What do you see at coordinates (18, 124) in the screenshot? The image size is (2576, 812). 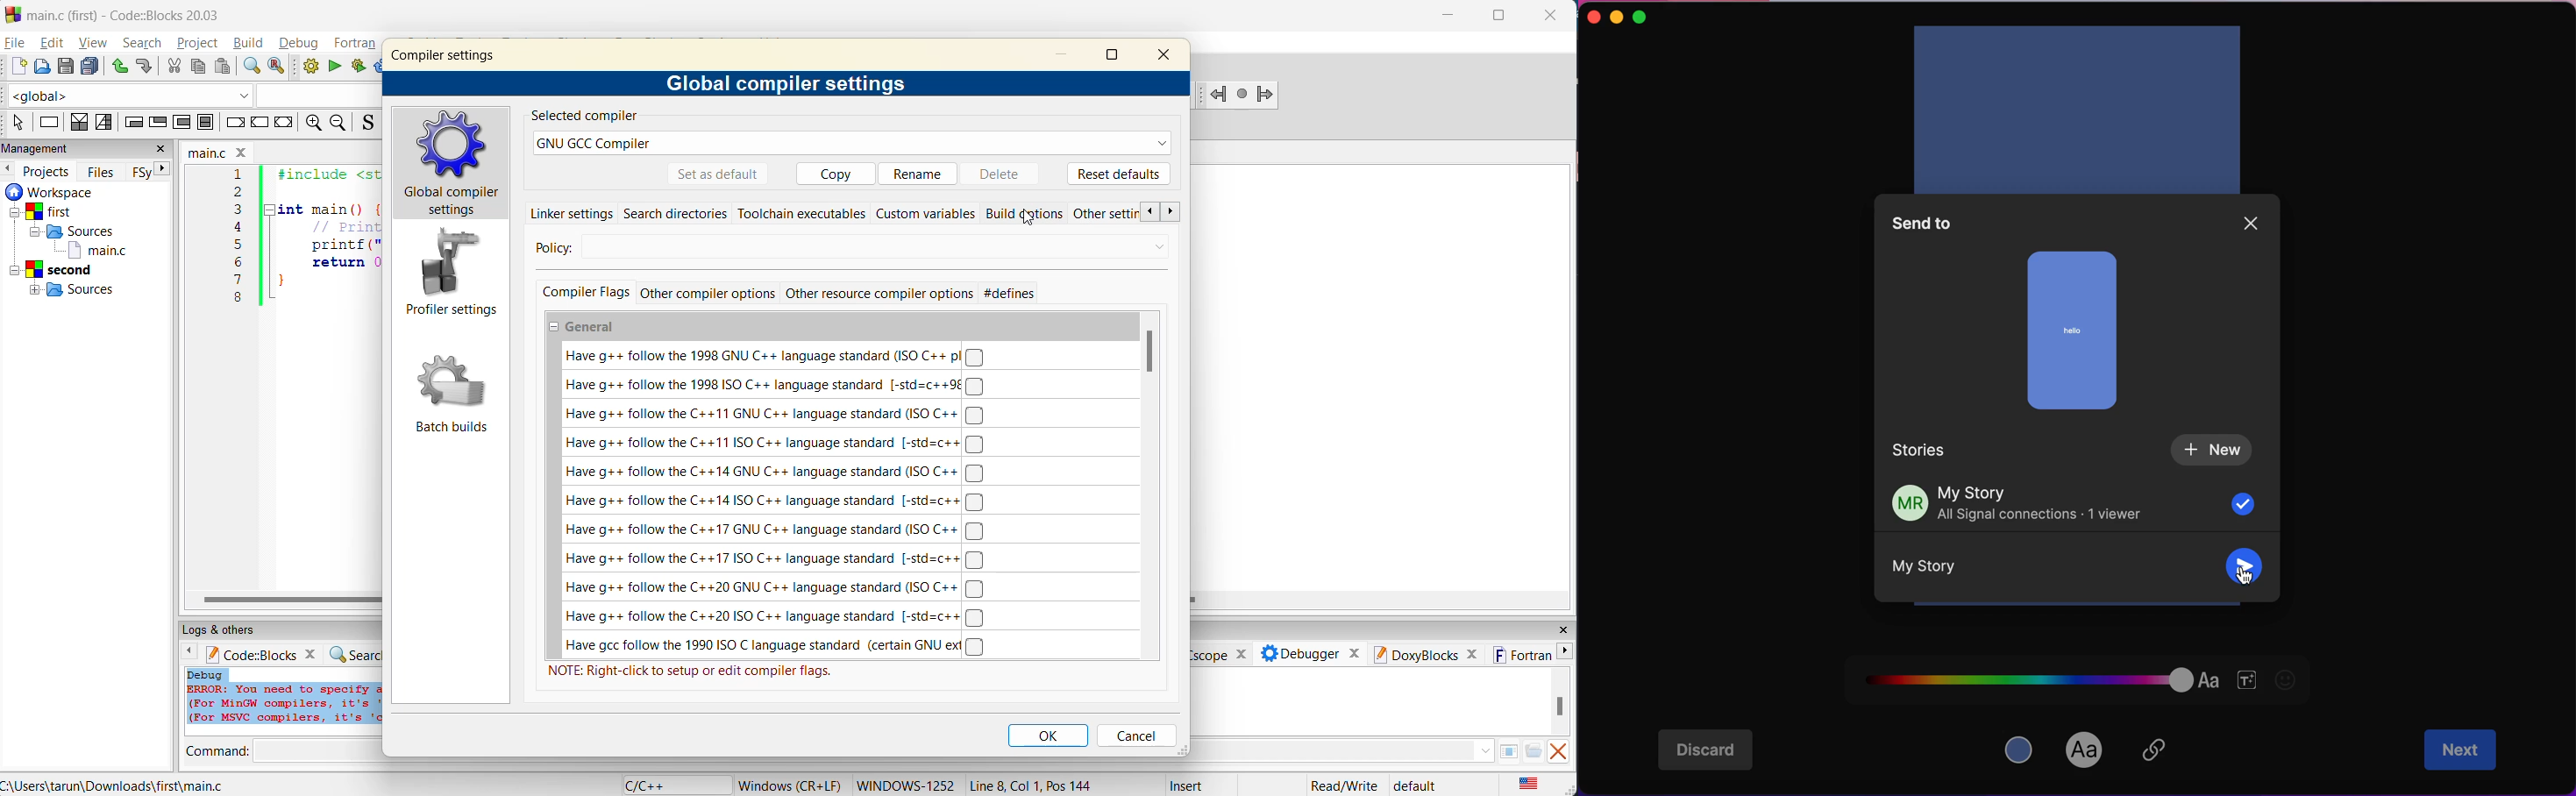 I see `select` at bounding box center [18, 124].